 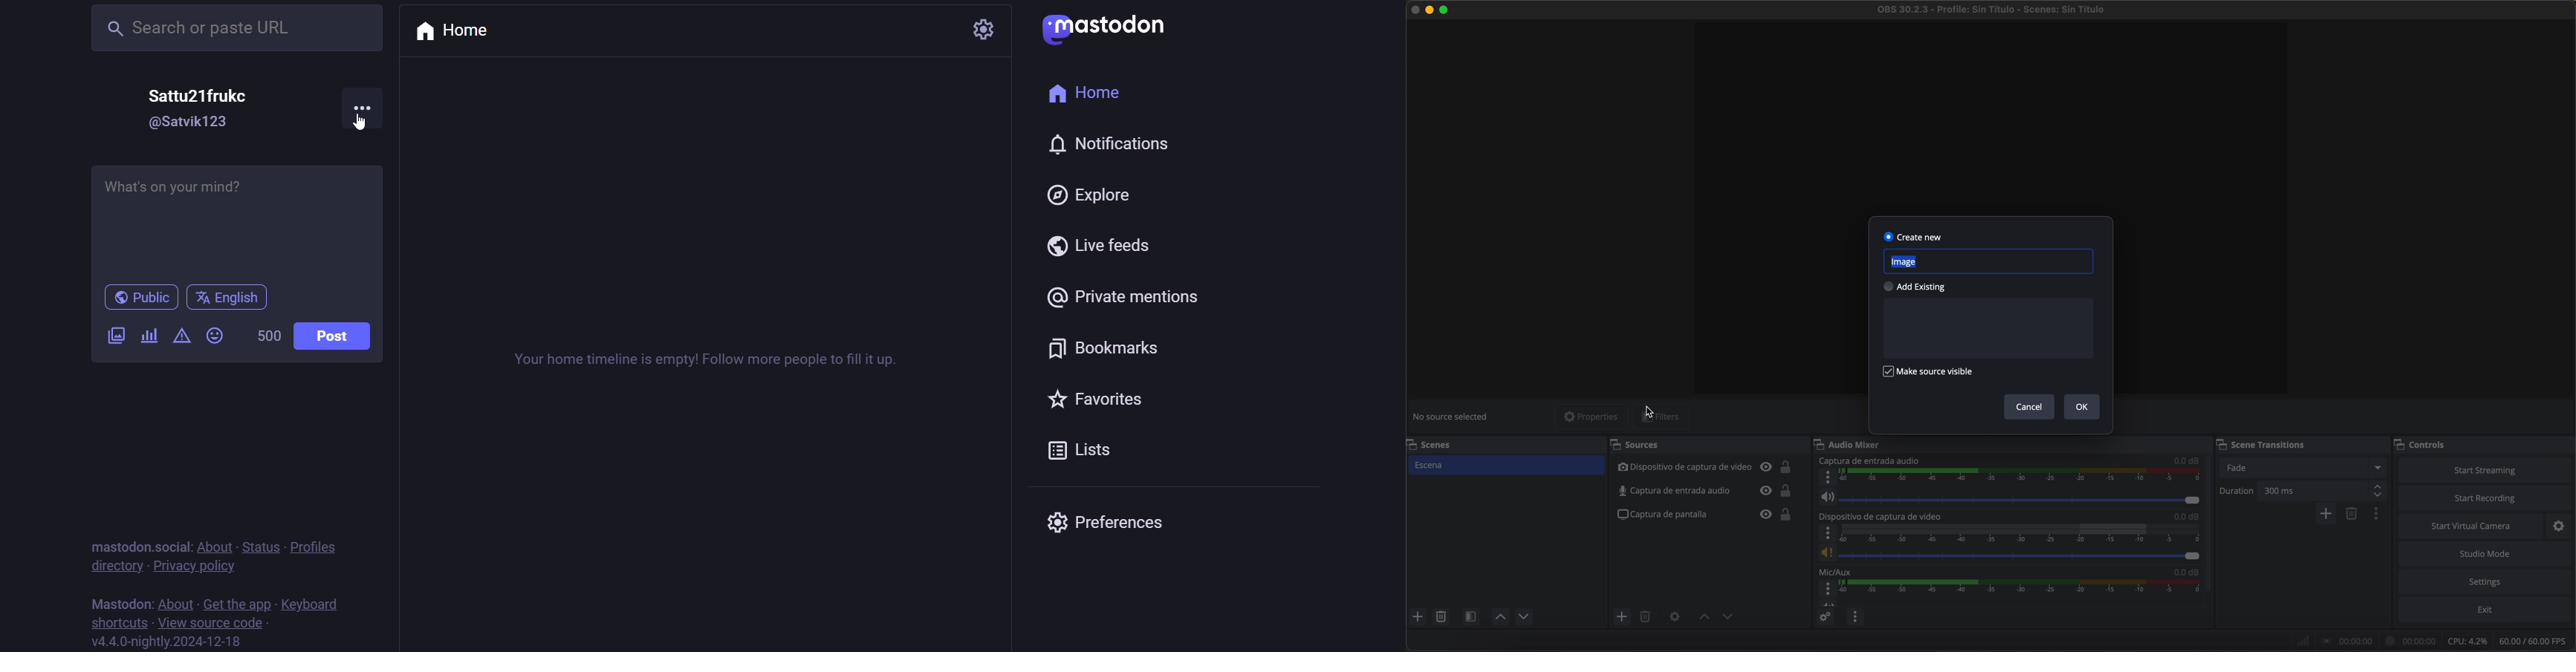 I want to click on OK button, so click(x=2083, y=406).